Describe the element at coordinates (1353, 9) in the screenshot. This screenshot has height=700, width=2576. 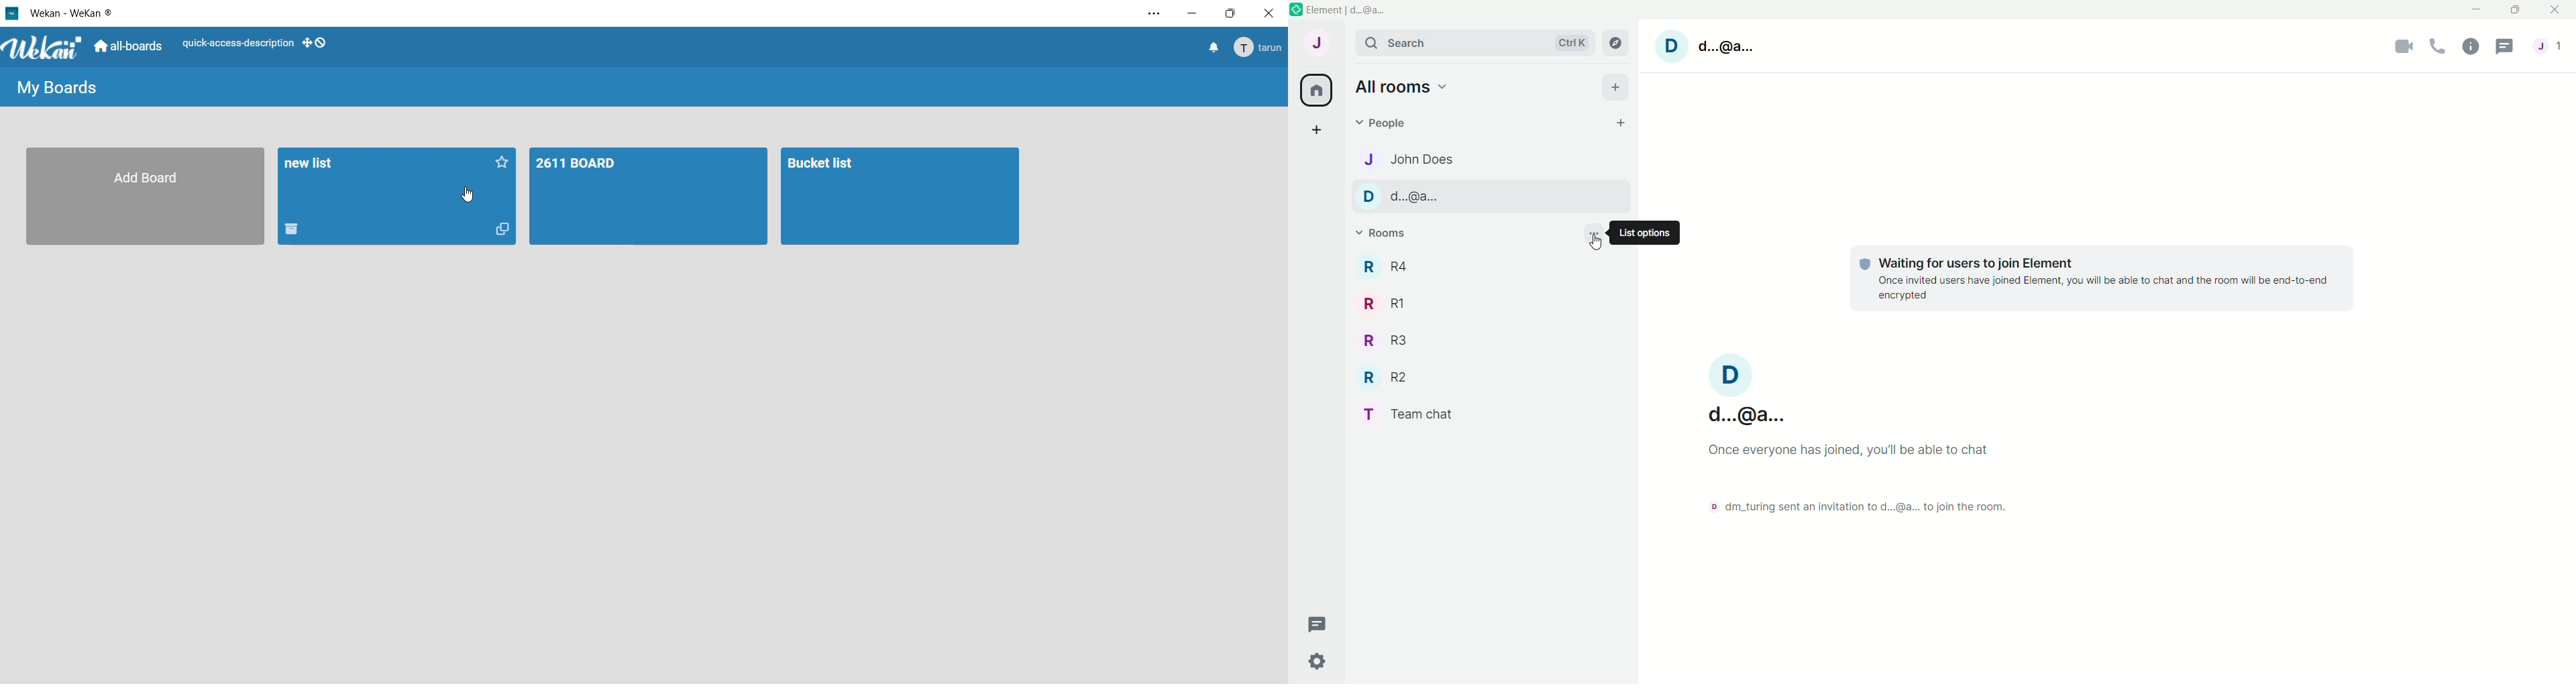
I see `element | d...@a...` at that location.